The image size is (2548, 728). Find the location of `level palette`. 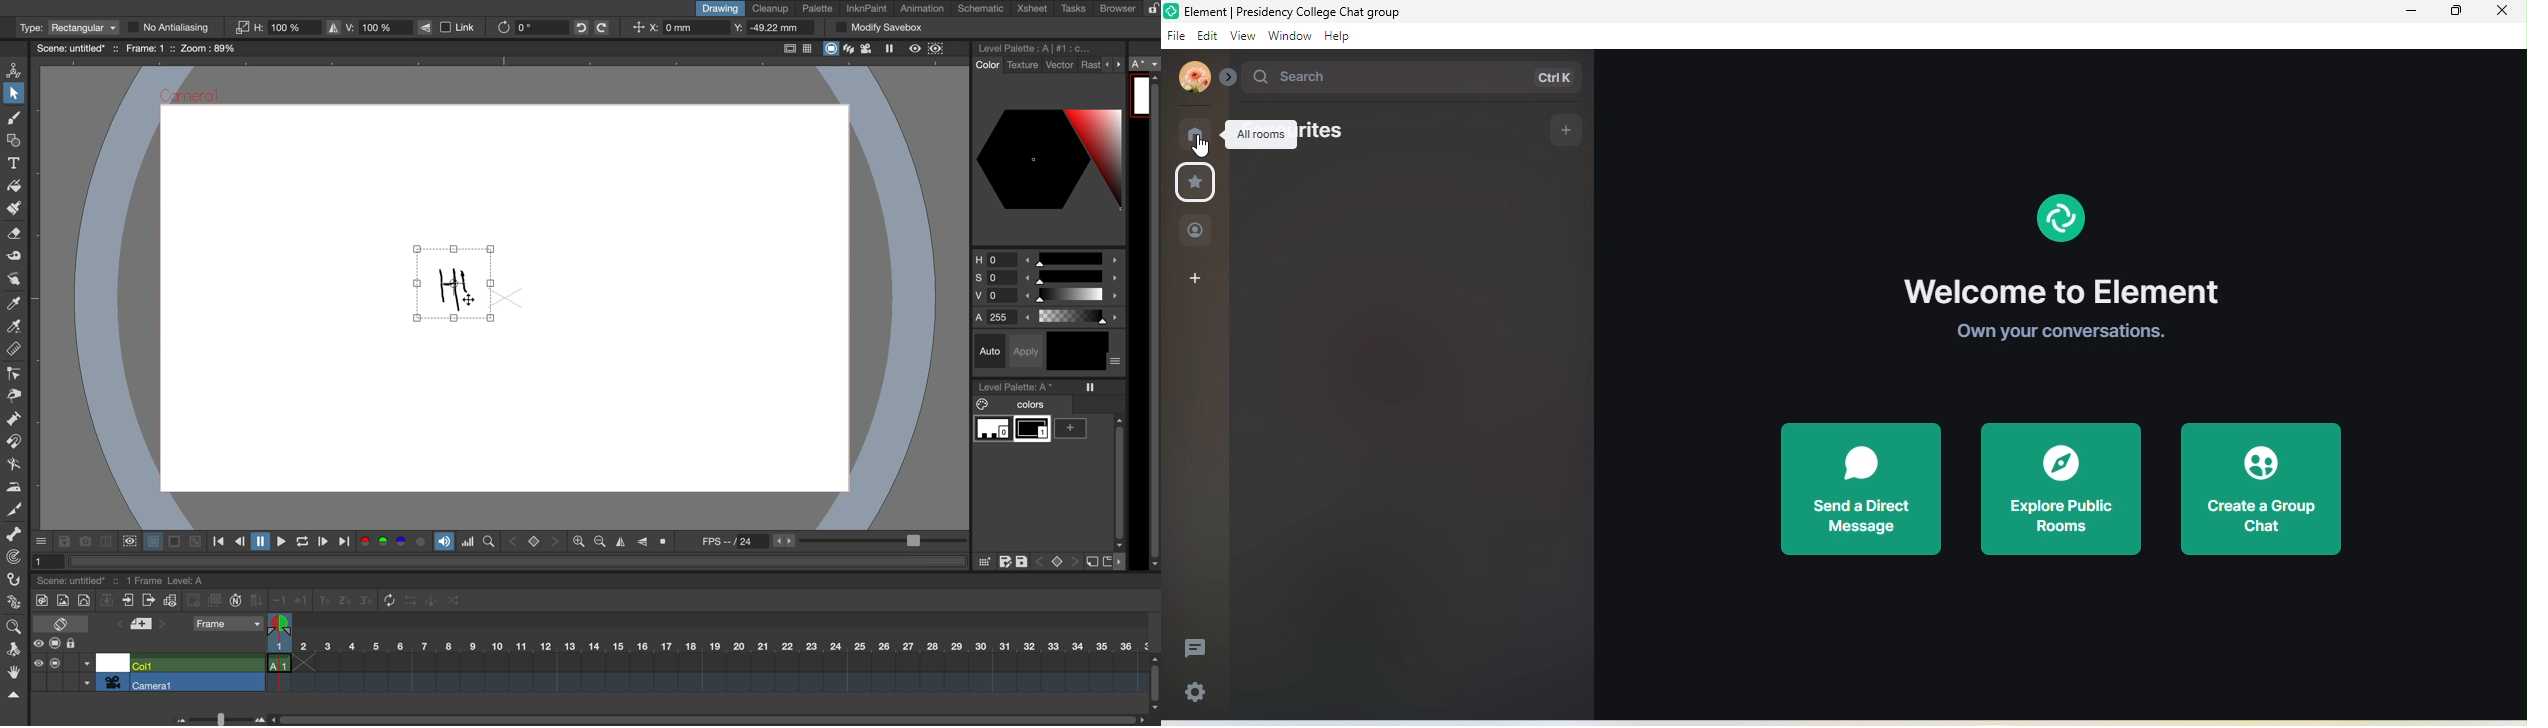

level palette is located at coordinates (1038, 48).